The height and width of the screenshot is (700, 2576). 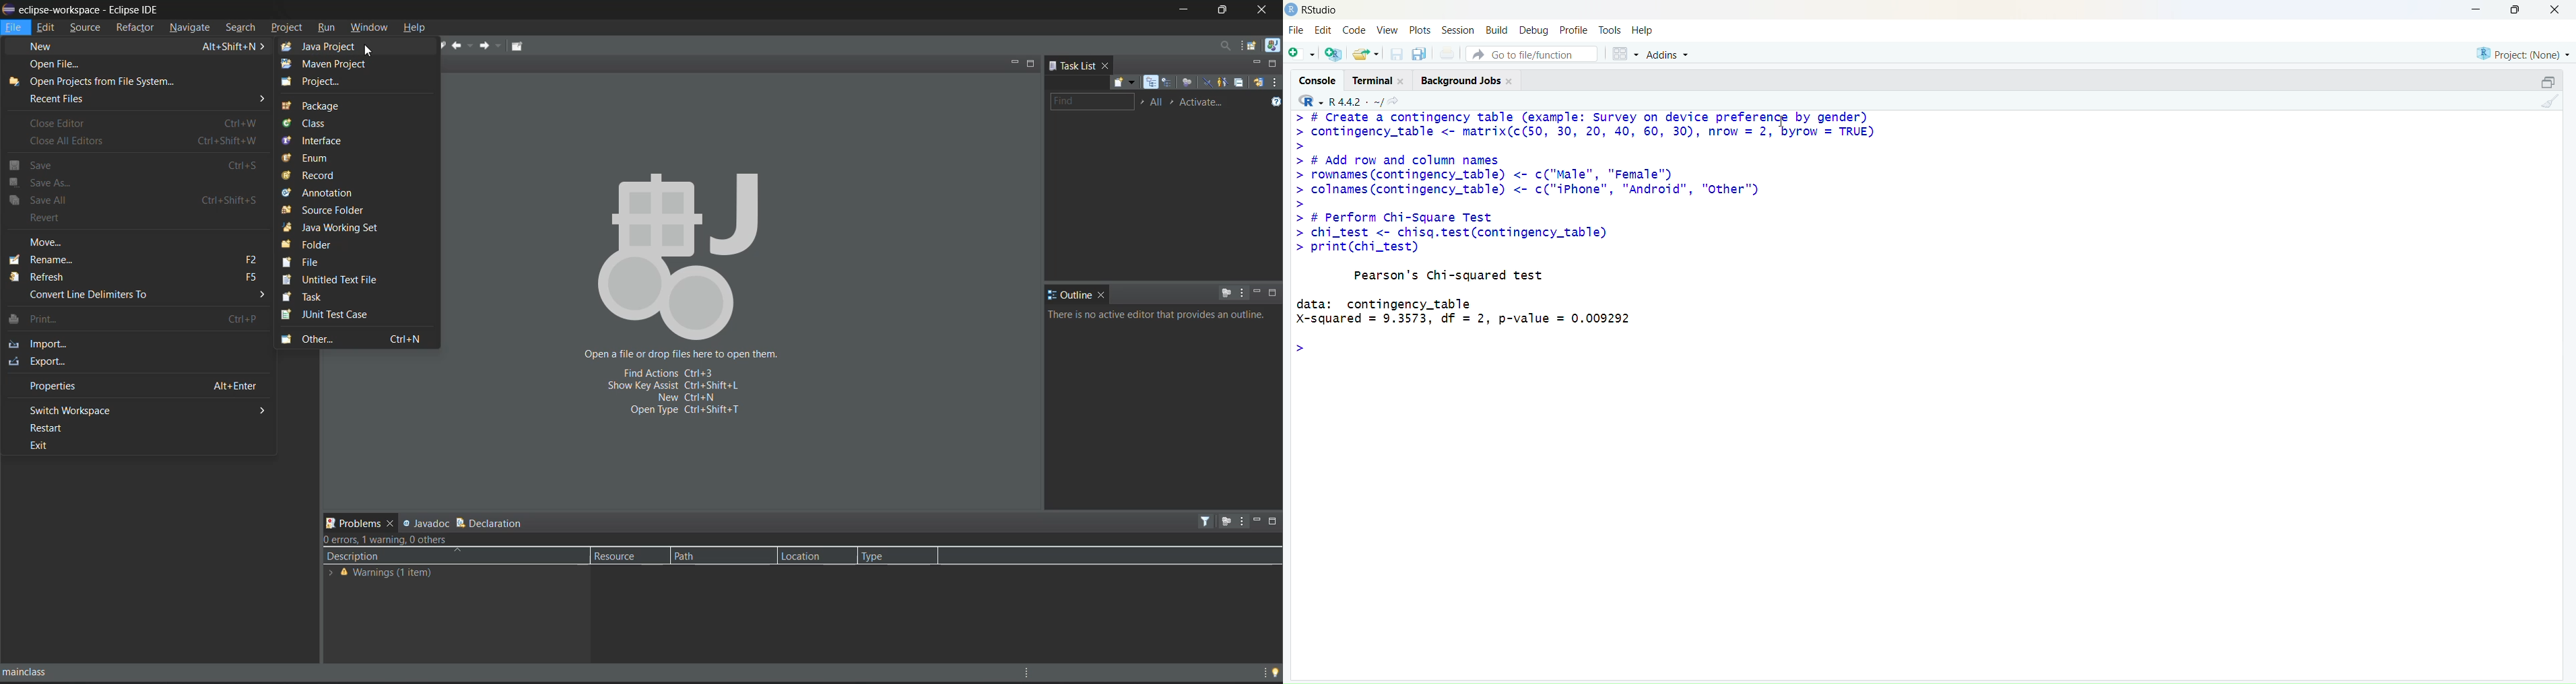 What do you see at coordinates (1299, 348) in the screenshot?
I see `>` at bounding box center [1299, 348].